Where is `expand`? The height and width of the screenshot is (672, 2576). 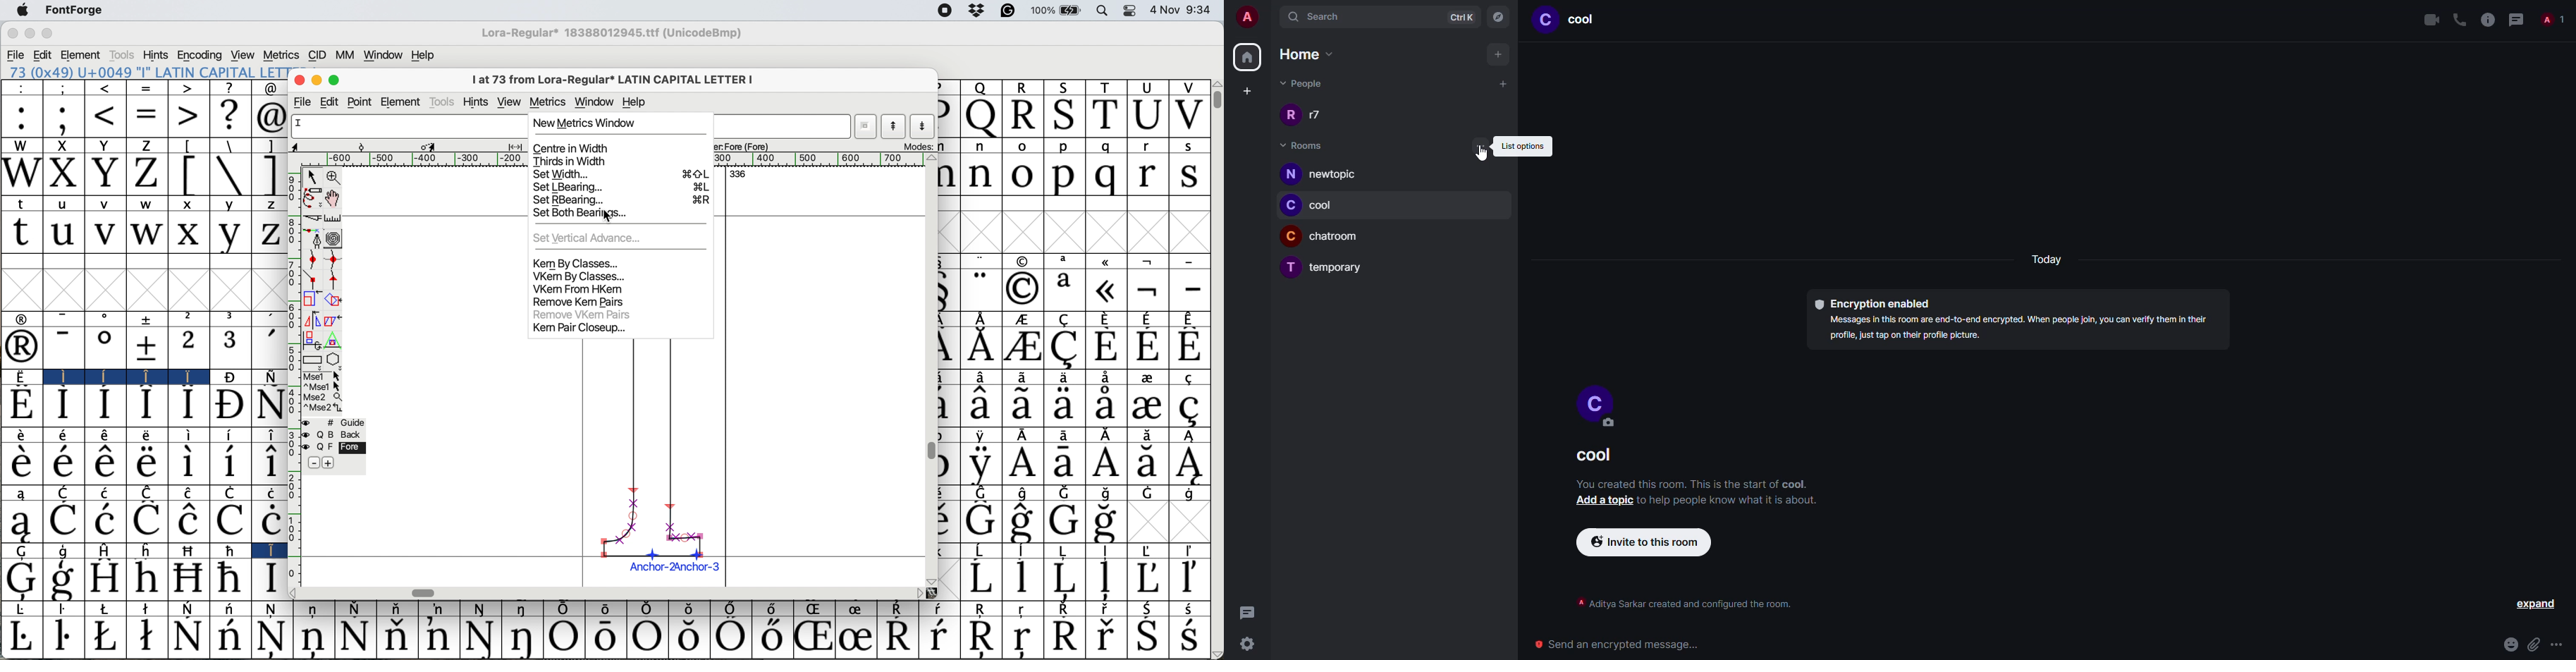 expand is located at coordinates (2539, 602).